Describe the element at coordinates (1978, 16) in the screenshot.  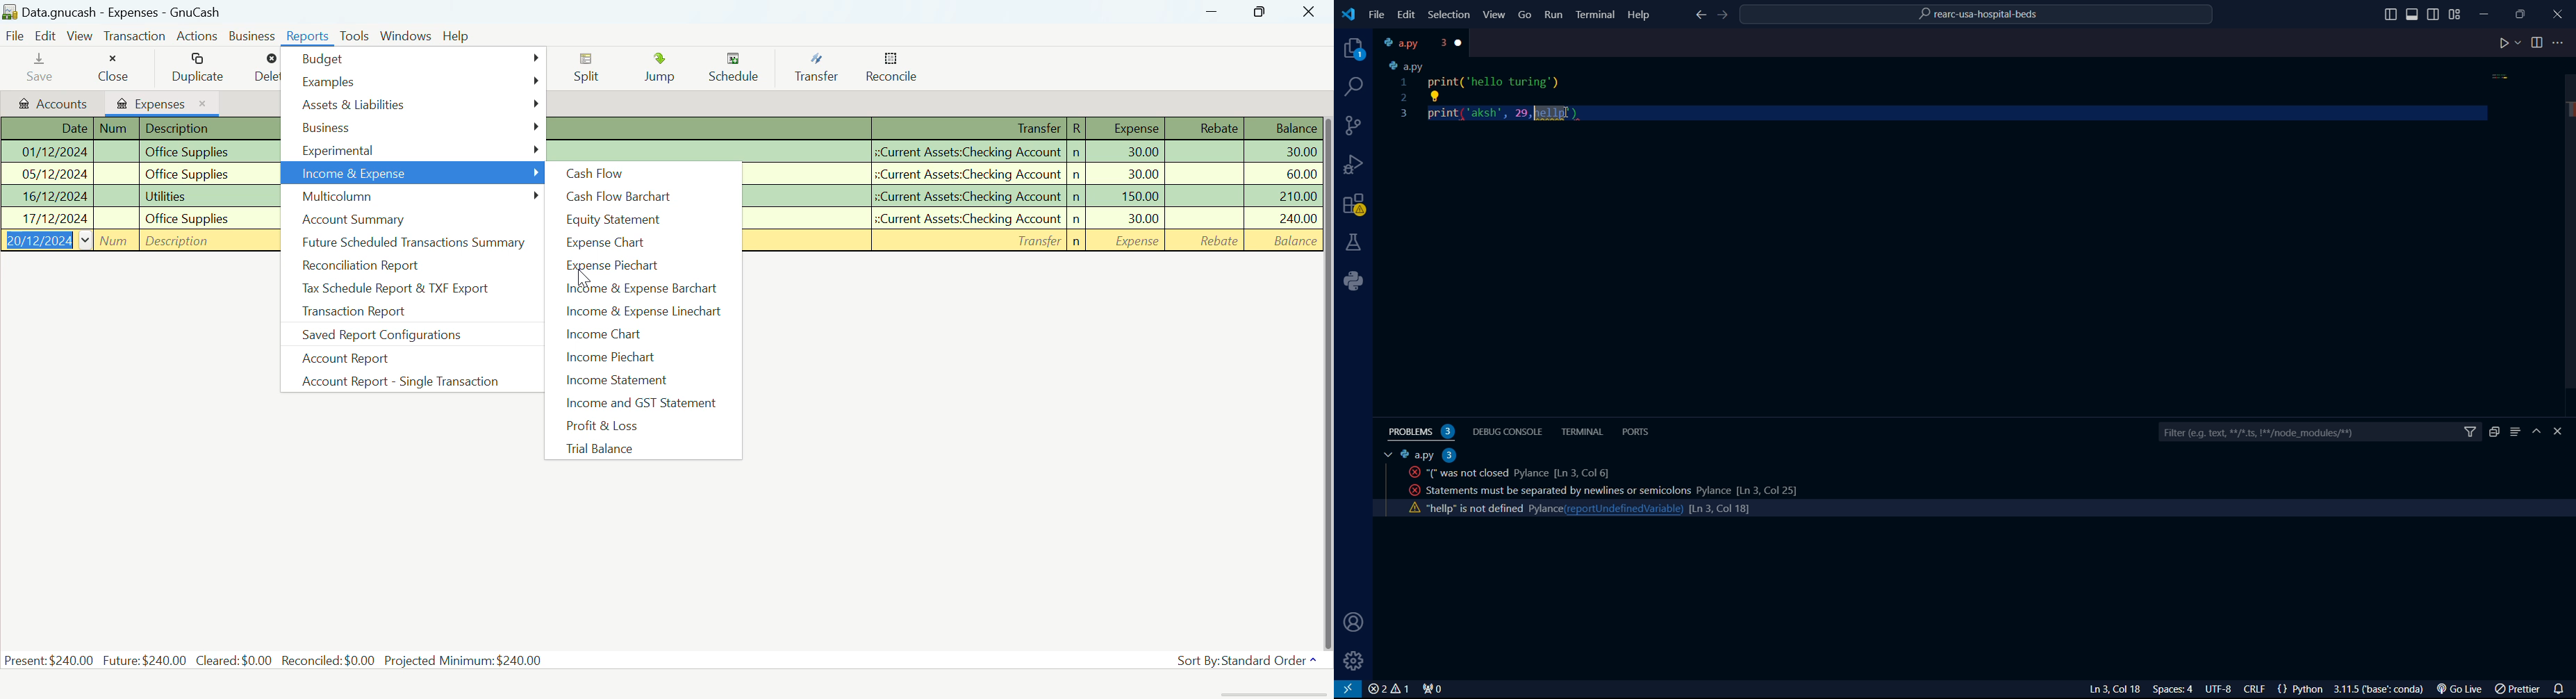
I see `rearc-usa-hospital-beds` at that location.